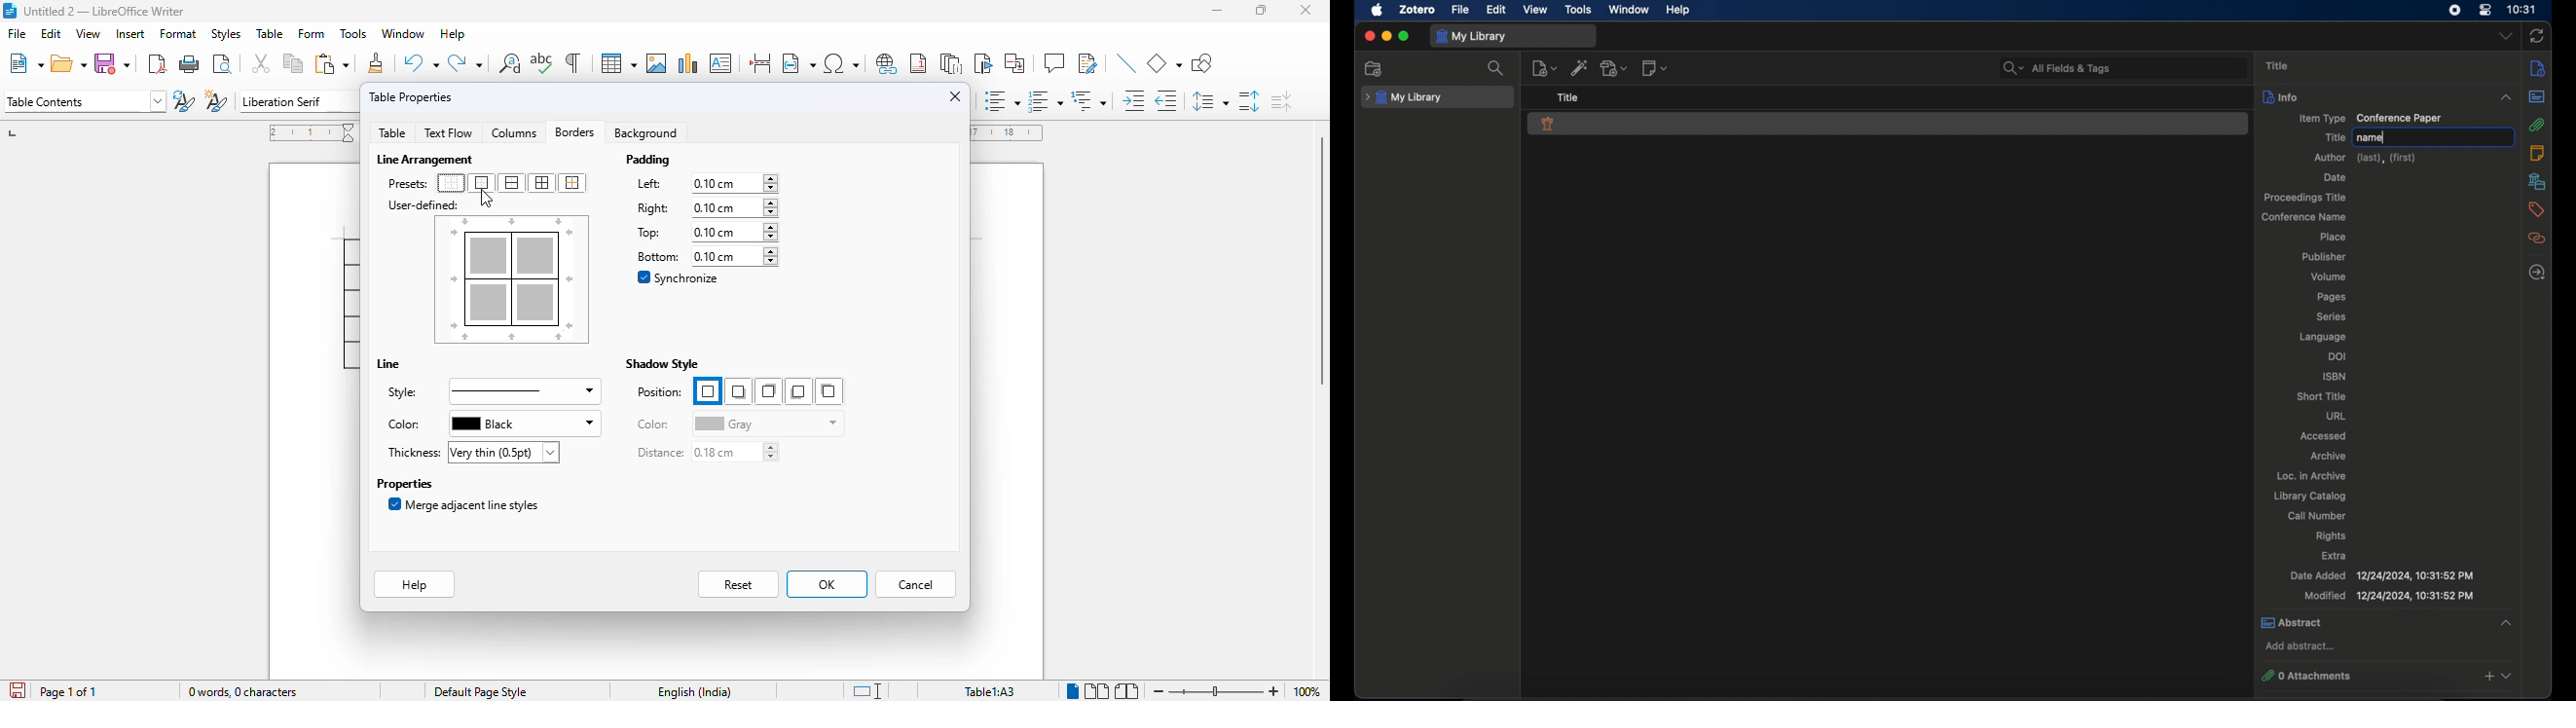 This screenshot has height=728, width=2576. I want to click on 0 attachments, so click(2388, 676).